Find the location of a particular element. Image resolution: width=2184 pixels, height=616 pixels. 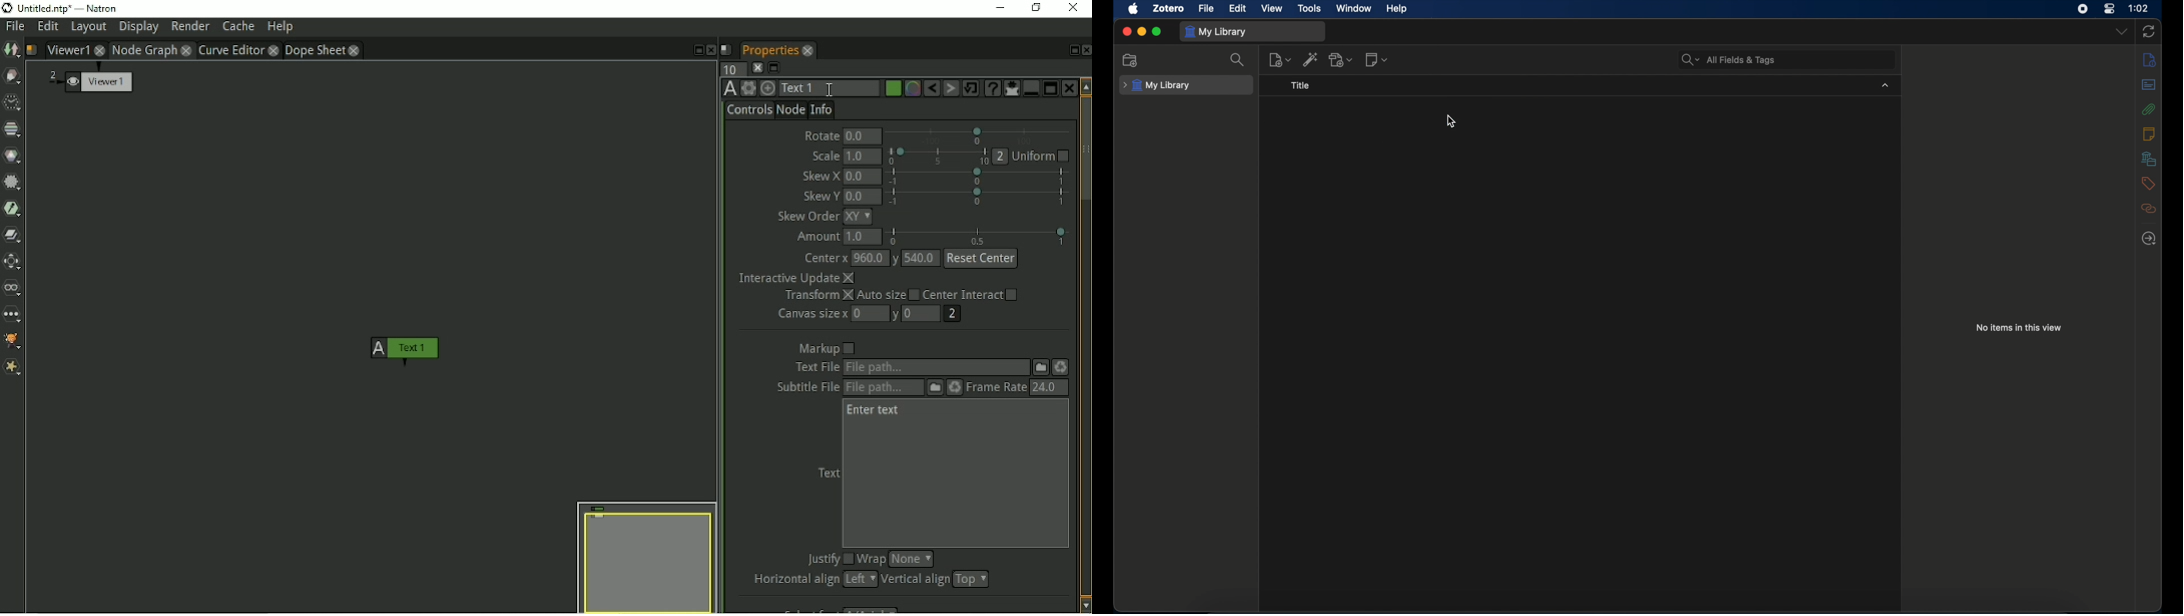

help is located at coordinates (1397, 9).